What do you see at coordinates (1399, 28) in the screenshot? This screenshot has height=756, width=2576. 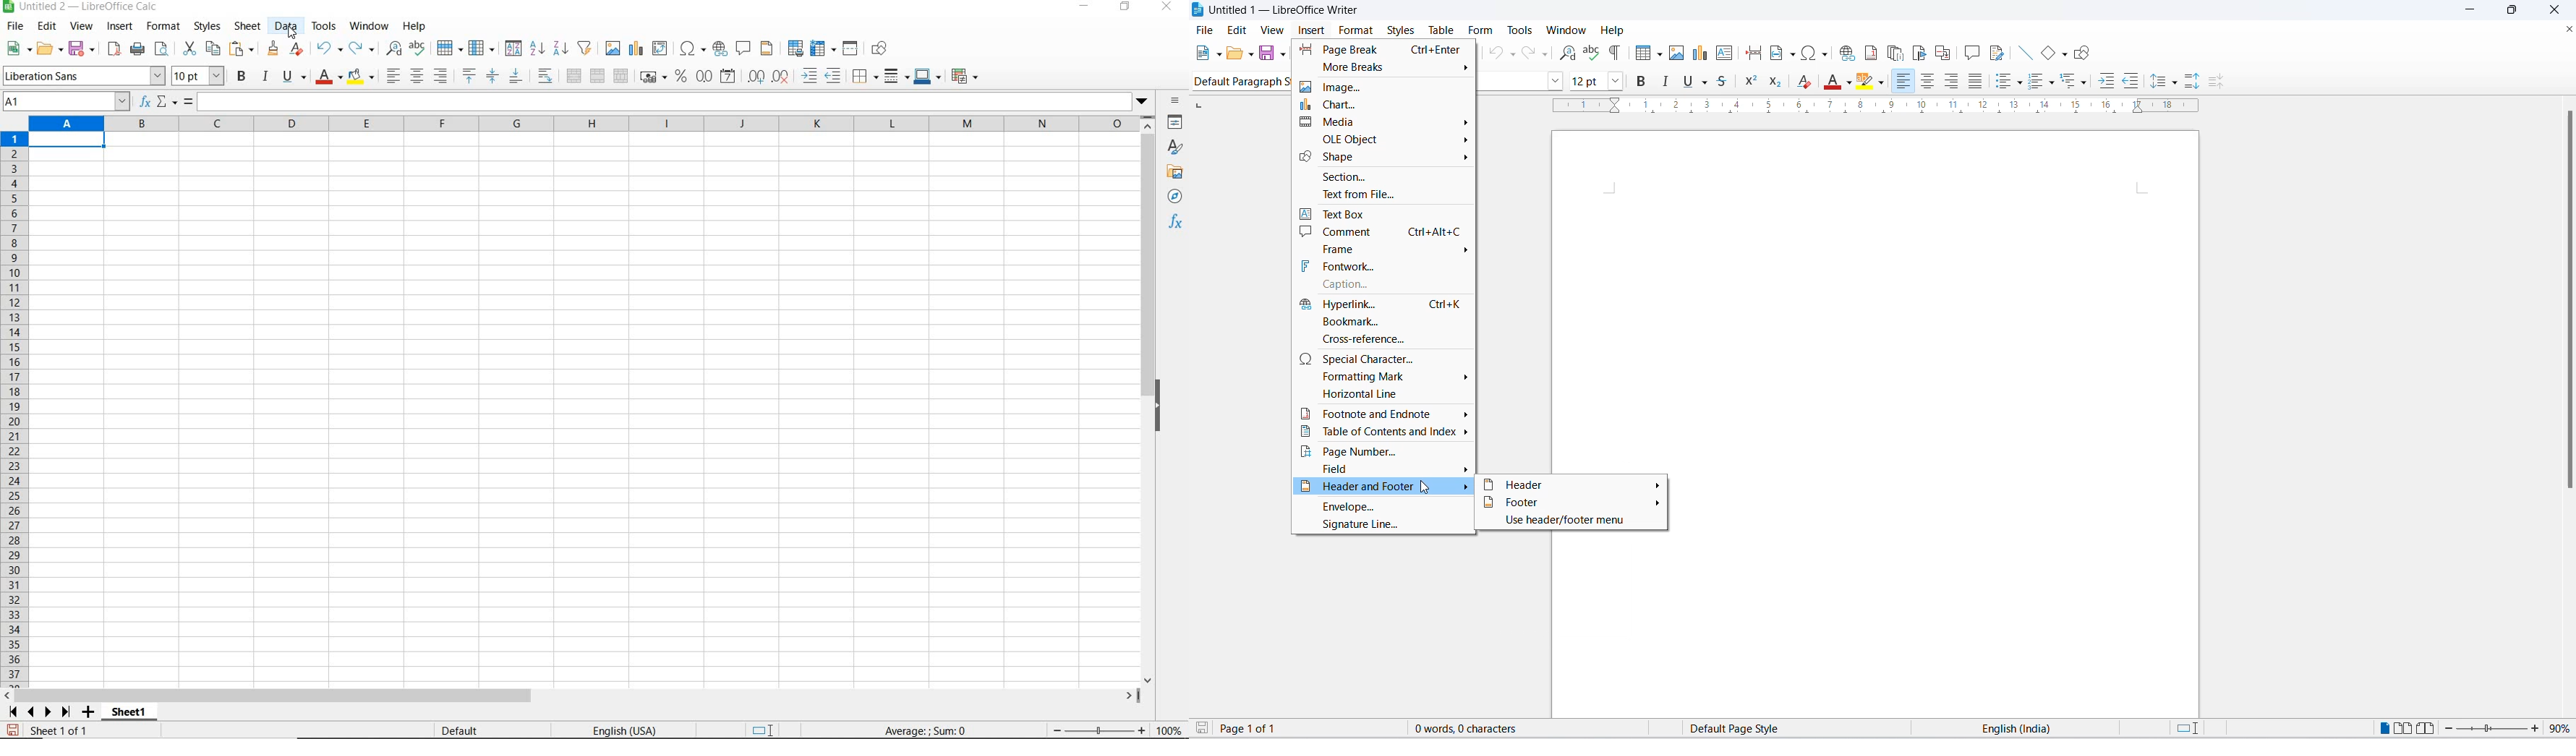 I see `styles` at bounding box center [1399, 28].